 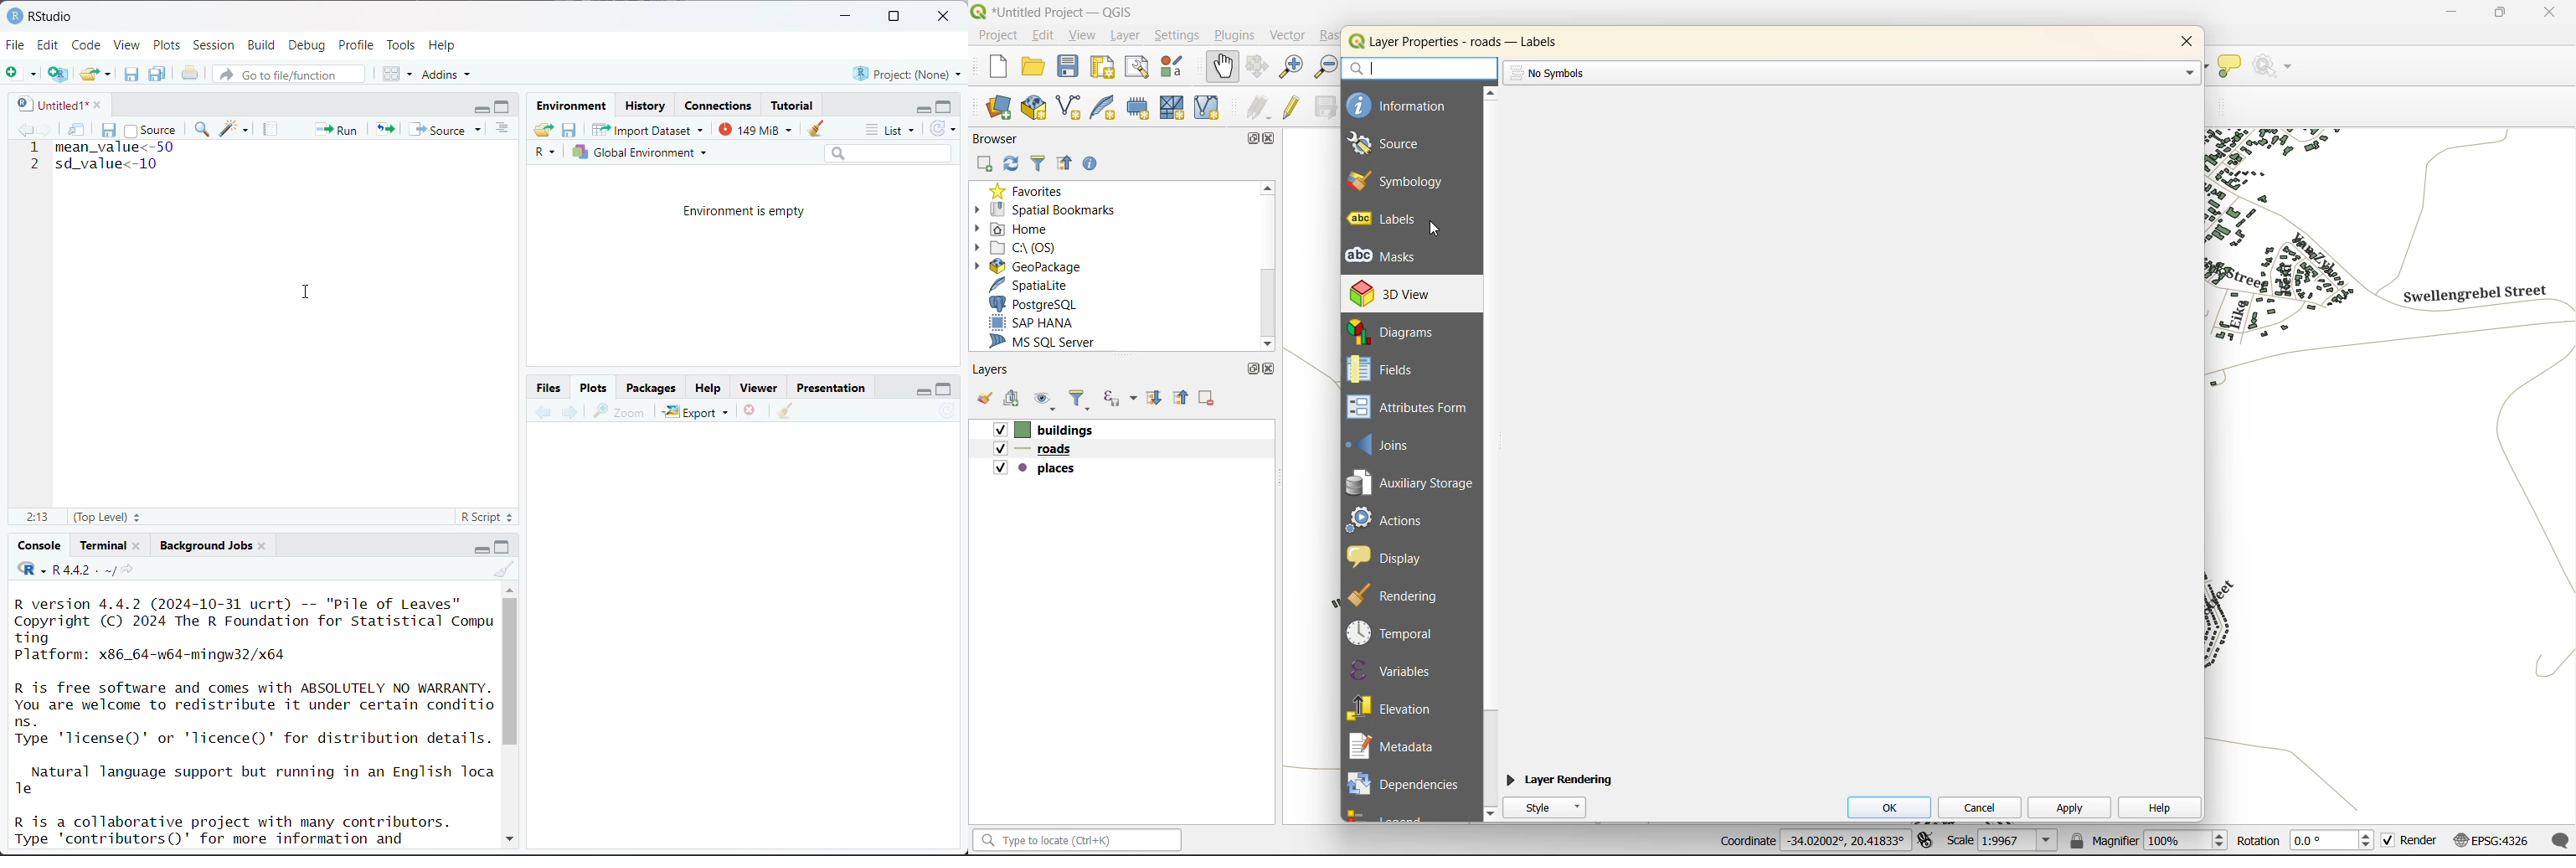 What do you see at coordinates (25, 131) in the screenshot?
I see `go backward to previous source location` at bounding box center [25, 131].